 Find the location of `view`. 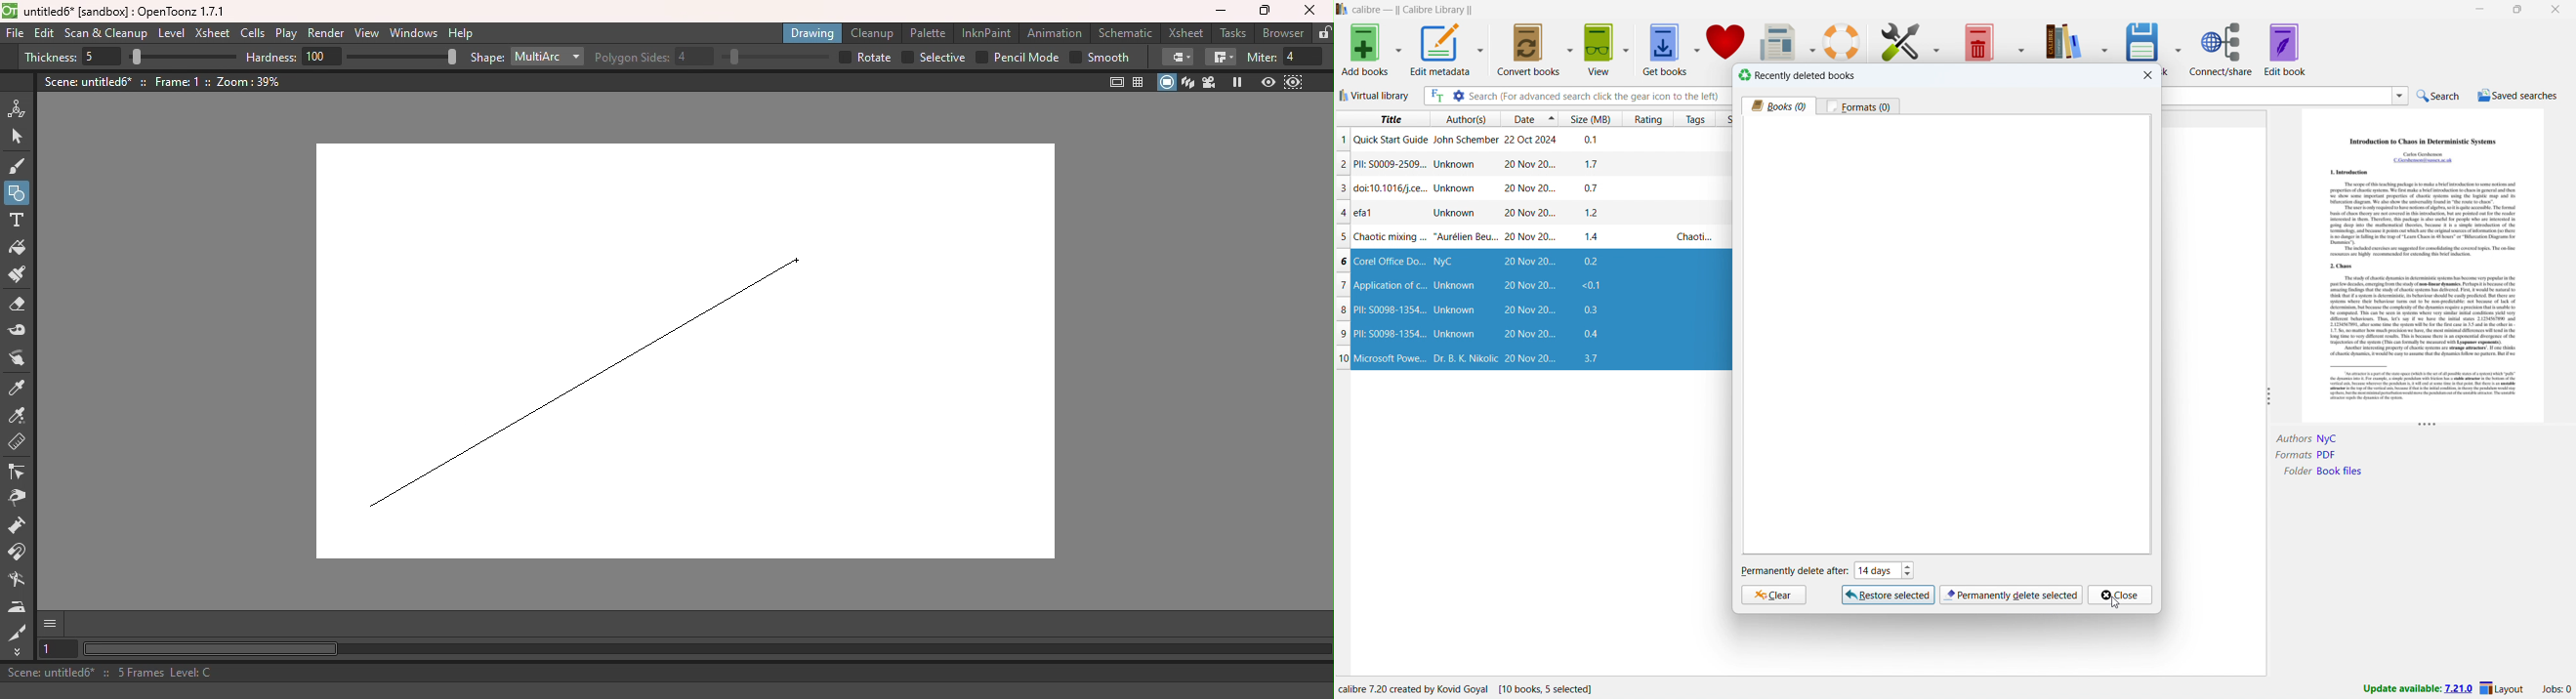

view is located at coordinates (1601, 49).